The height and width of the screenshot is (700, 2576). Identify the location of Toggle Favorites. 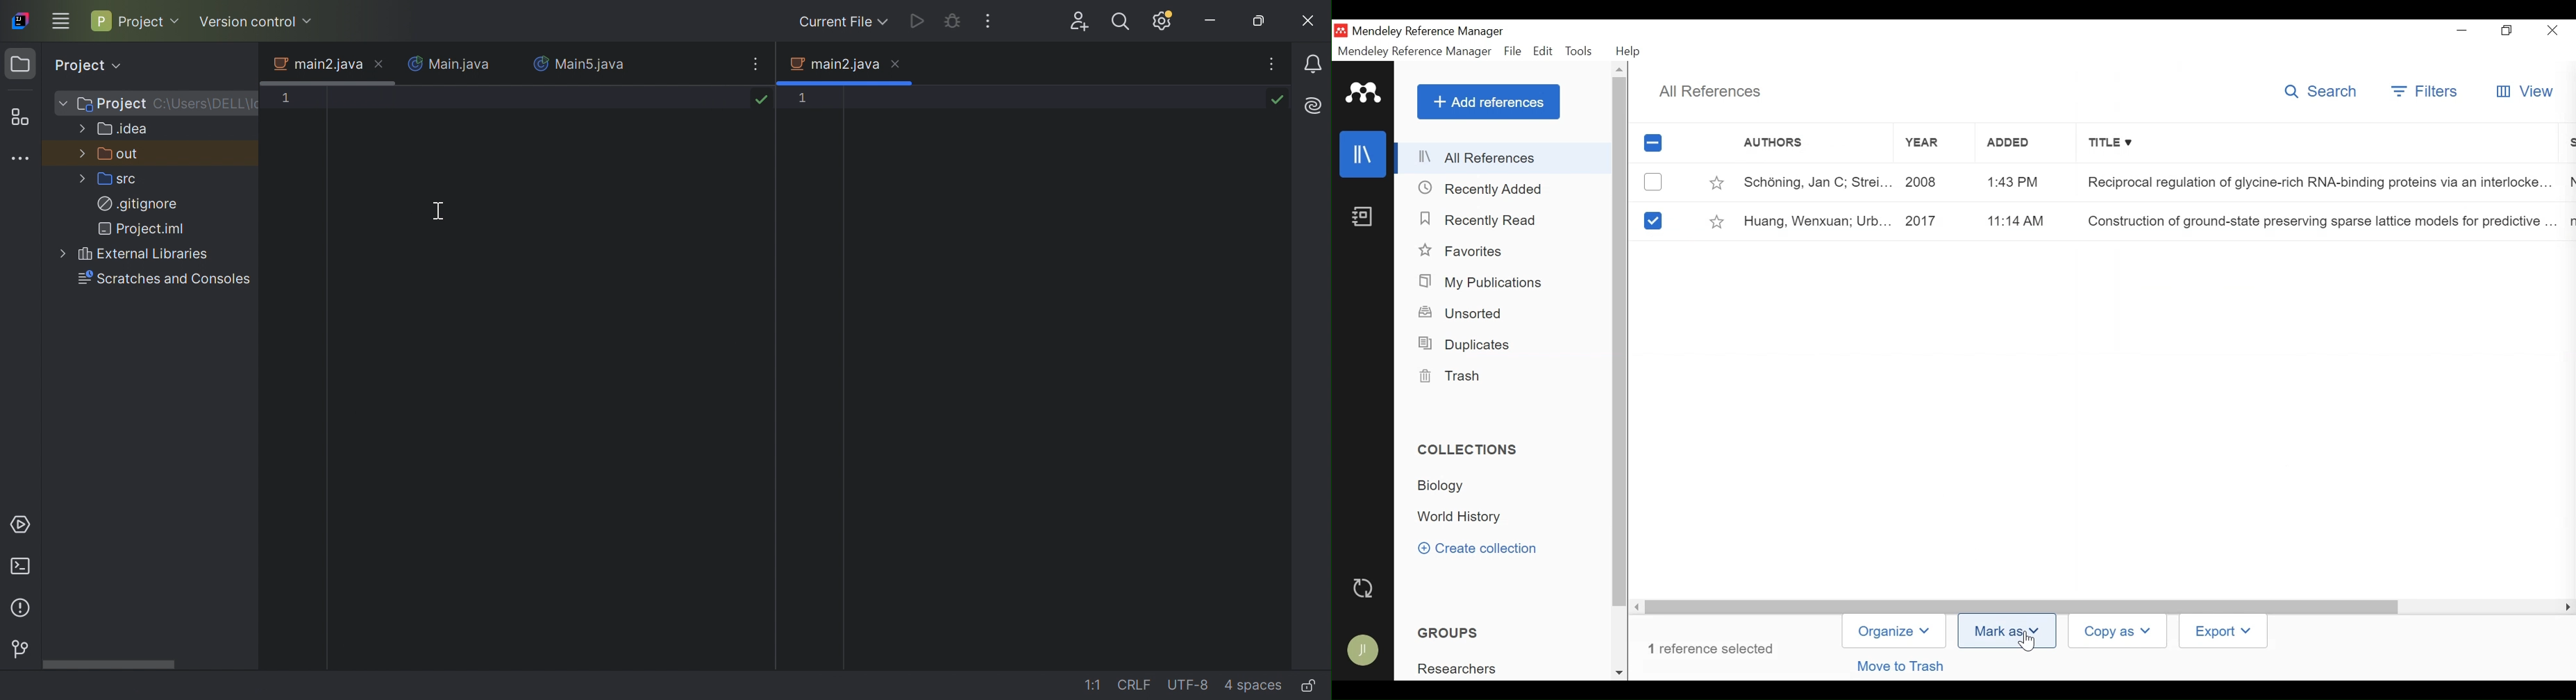
(1716, 183).